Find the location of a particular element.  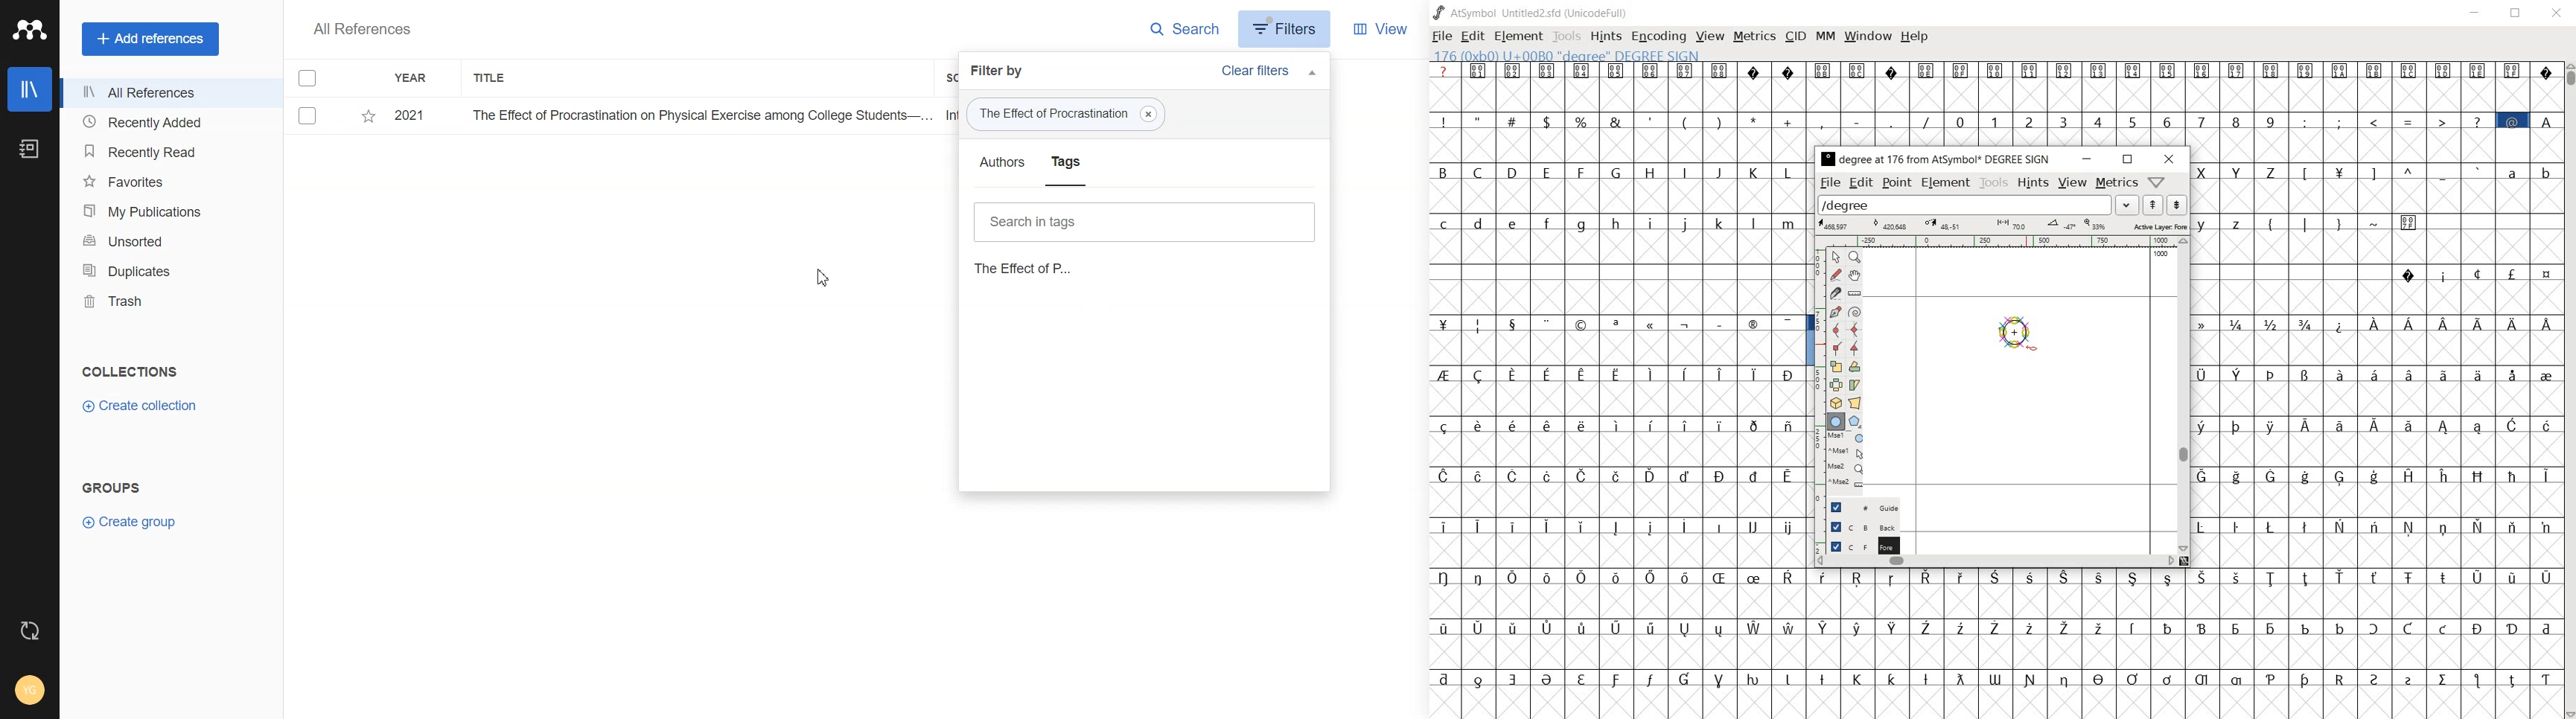

mse1 mse1 mse2 mse2 is located at coordinates (1840, 464).